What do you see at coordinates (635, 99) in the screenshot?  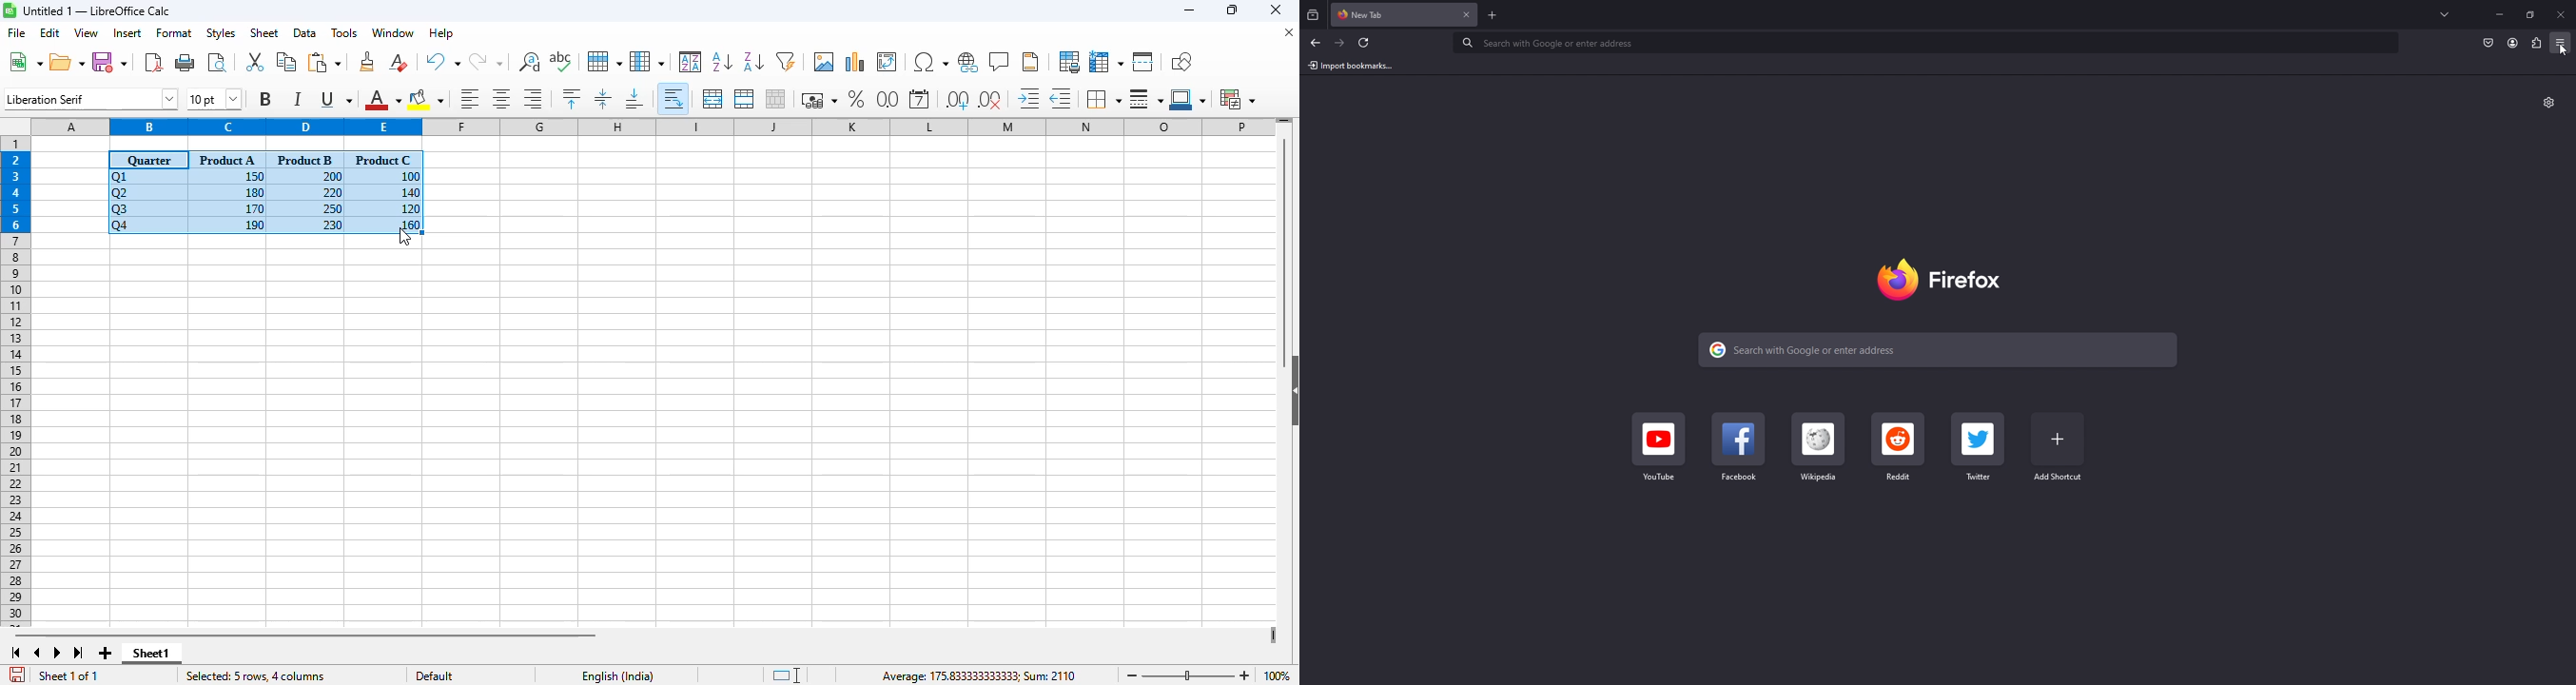 I see `align bottom` at bounding box center [635, 99].